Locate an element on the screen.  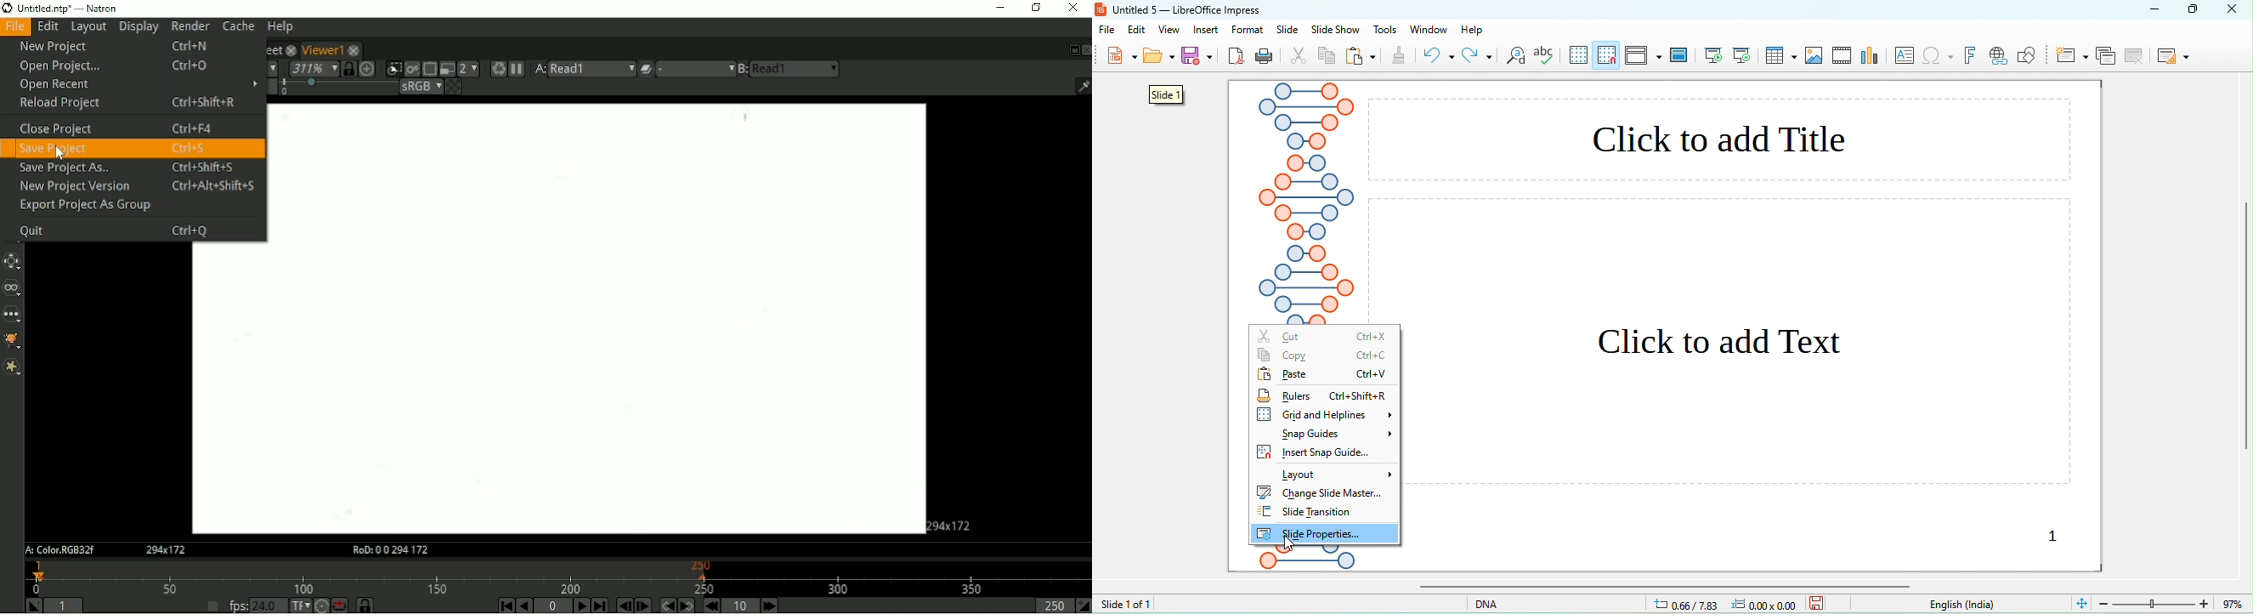
slideshow is located at coordinates (1334, 31).